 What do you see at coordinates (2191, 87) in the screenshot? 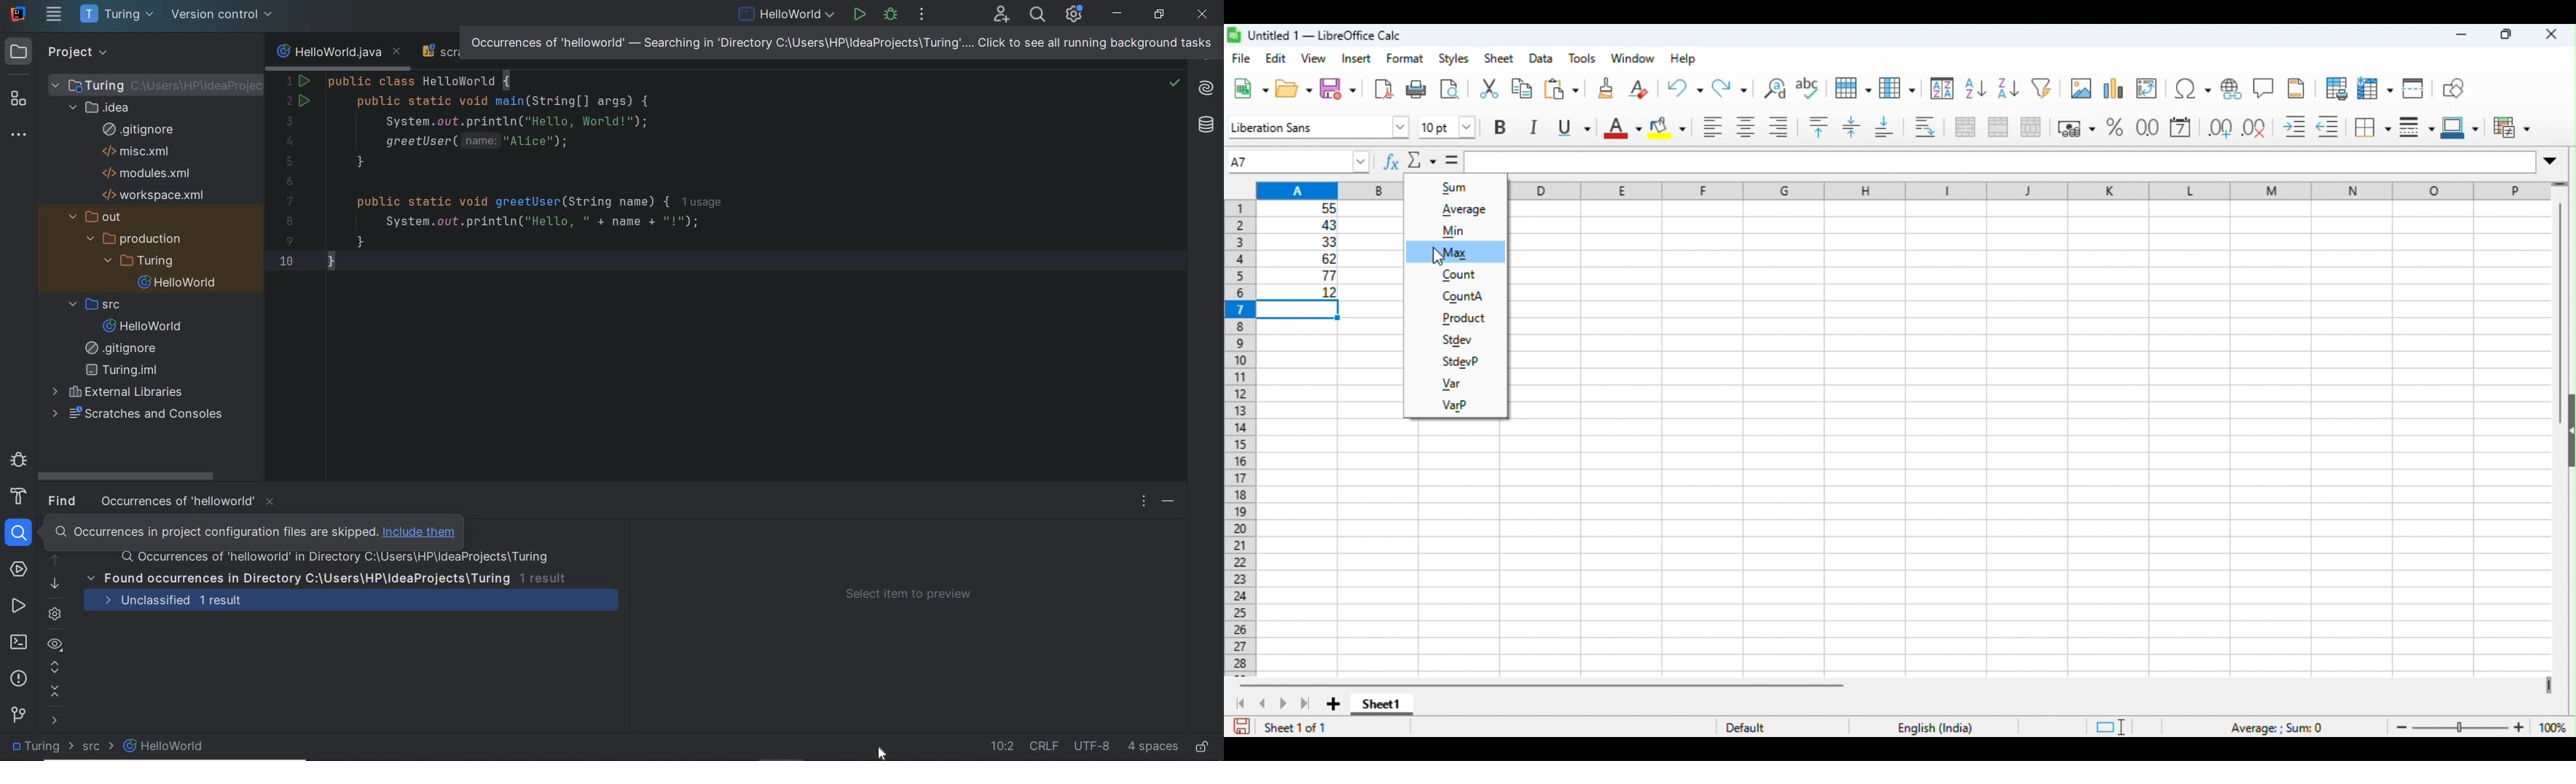
I see `insert special characters` at bounding box center [2191, 87].